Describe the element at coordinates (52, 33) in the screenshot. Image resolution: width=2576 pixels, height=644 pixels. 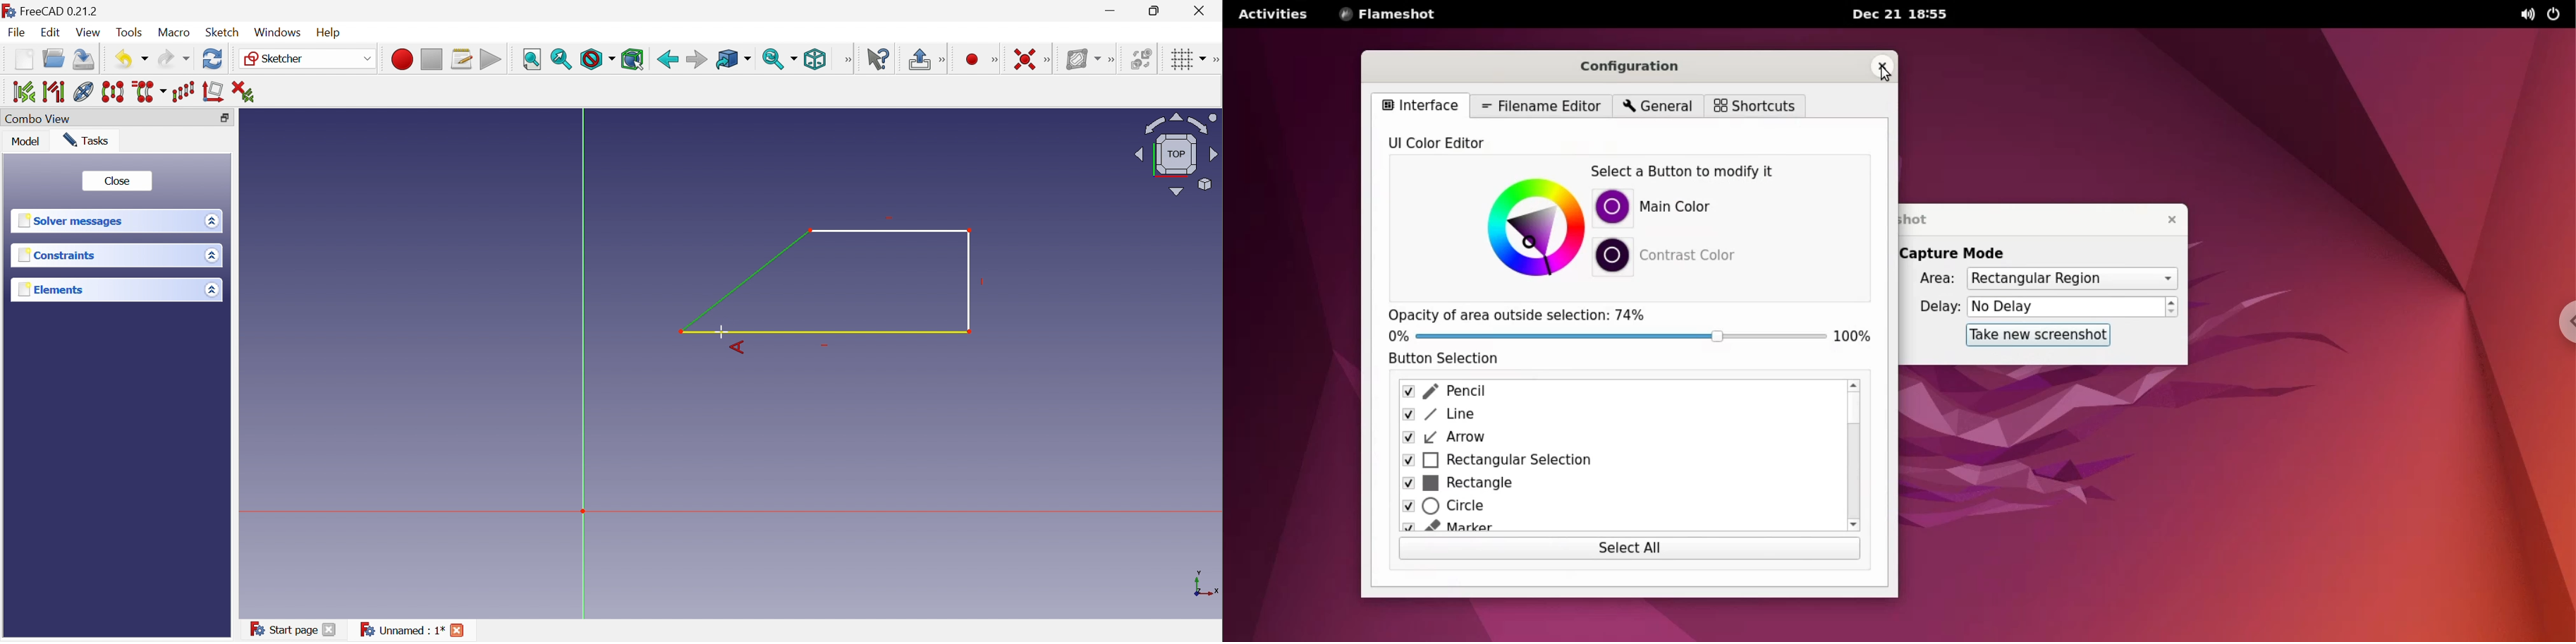
I see `Edit` at that location.